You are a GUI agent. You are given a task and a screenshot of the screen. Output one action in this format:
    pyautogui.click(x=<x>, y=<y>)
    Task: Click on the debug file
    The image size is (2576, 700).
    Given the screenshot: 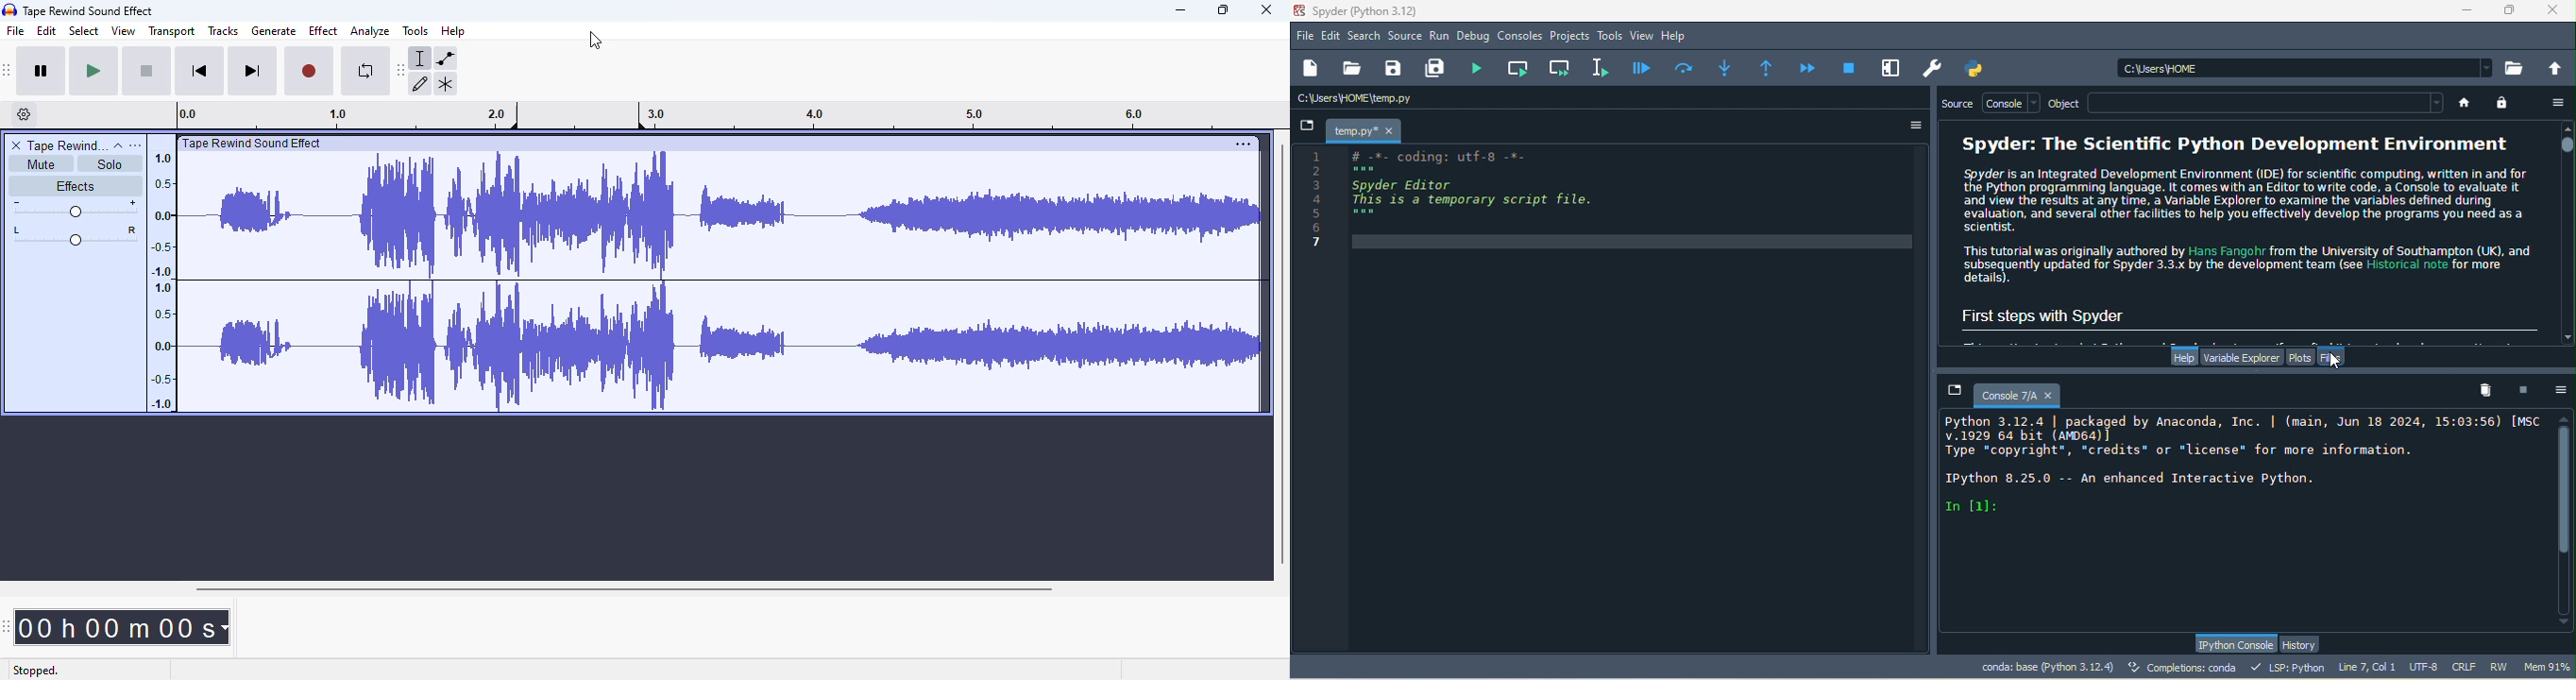 What is the action you would take?
    pyautogui.click(x=1642, y=67)
    